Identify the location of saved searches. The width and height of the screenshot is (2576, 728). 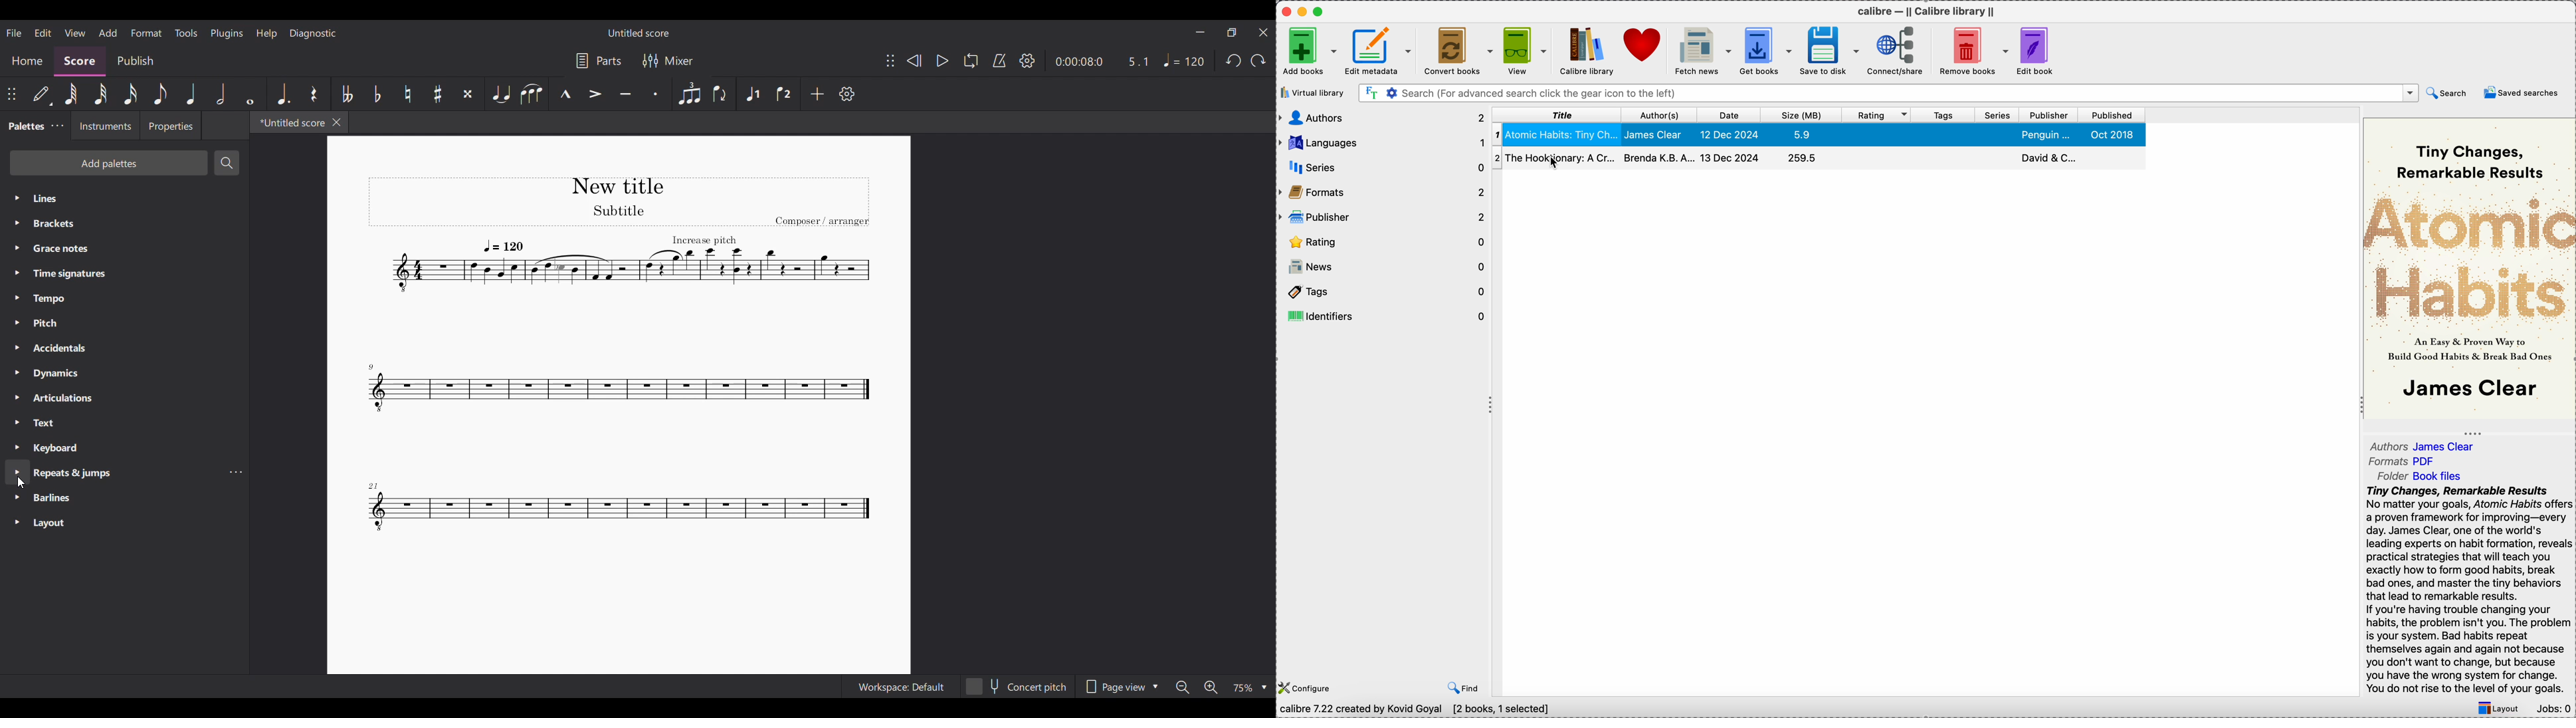
(2519, 94).